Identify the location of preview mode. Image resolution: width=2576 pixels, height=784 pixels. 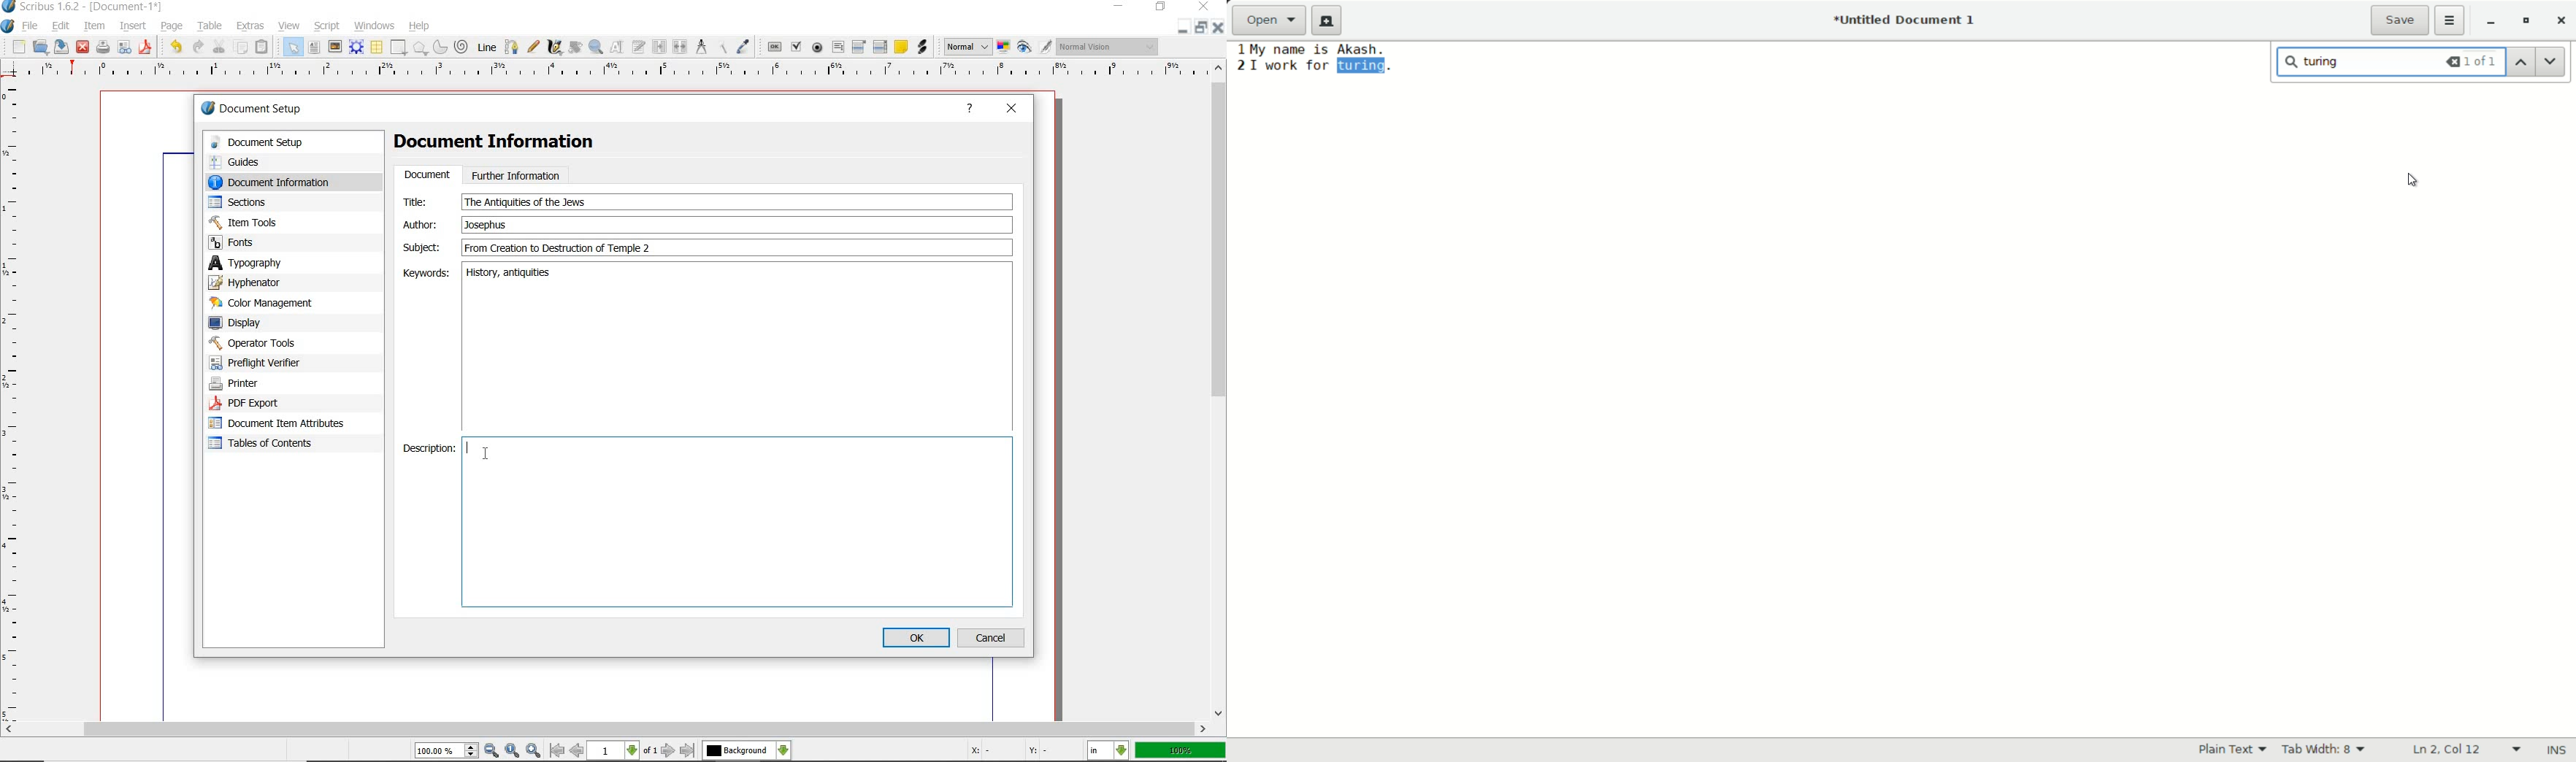
(1035, 47).